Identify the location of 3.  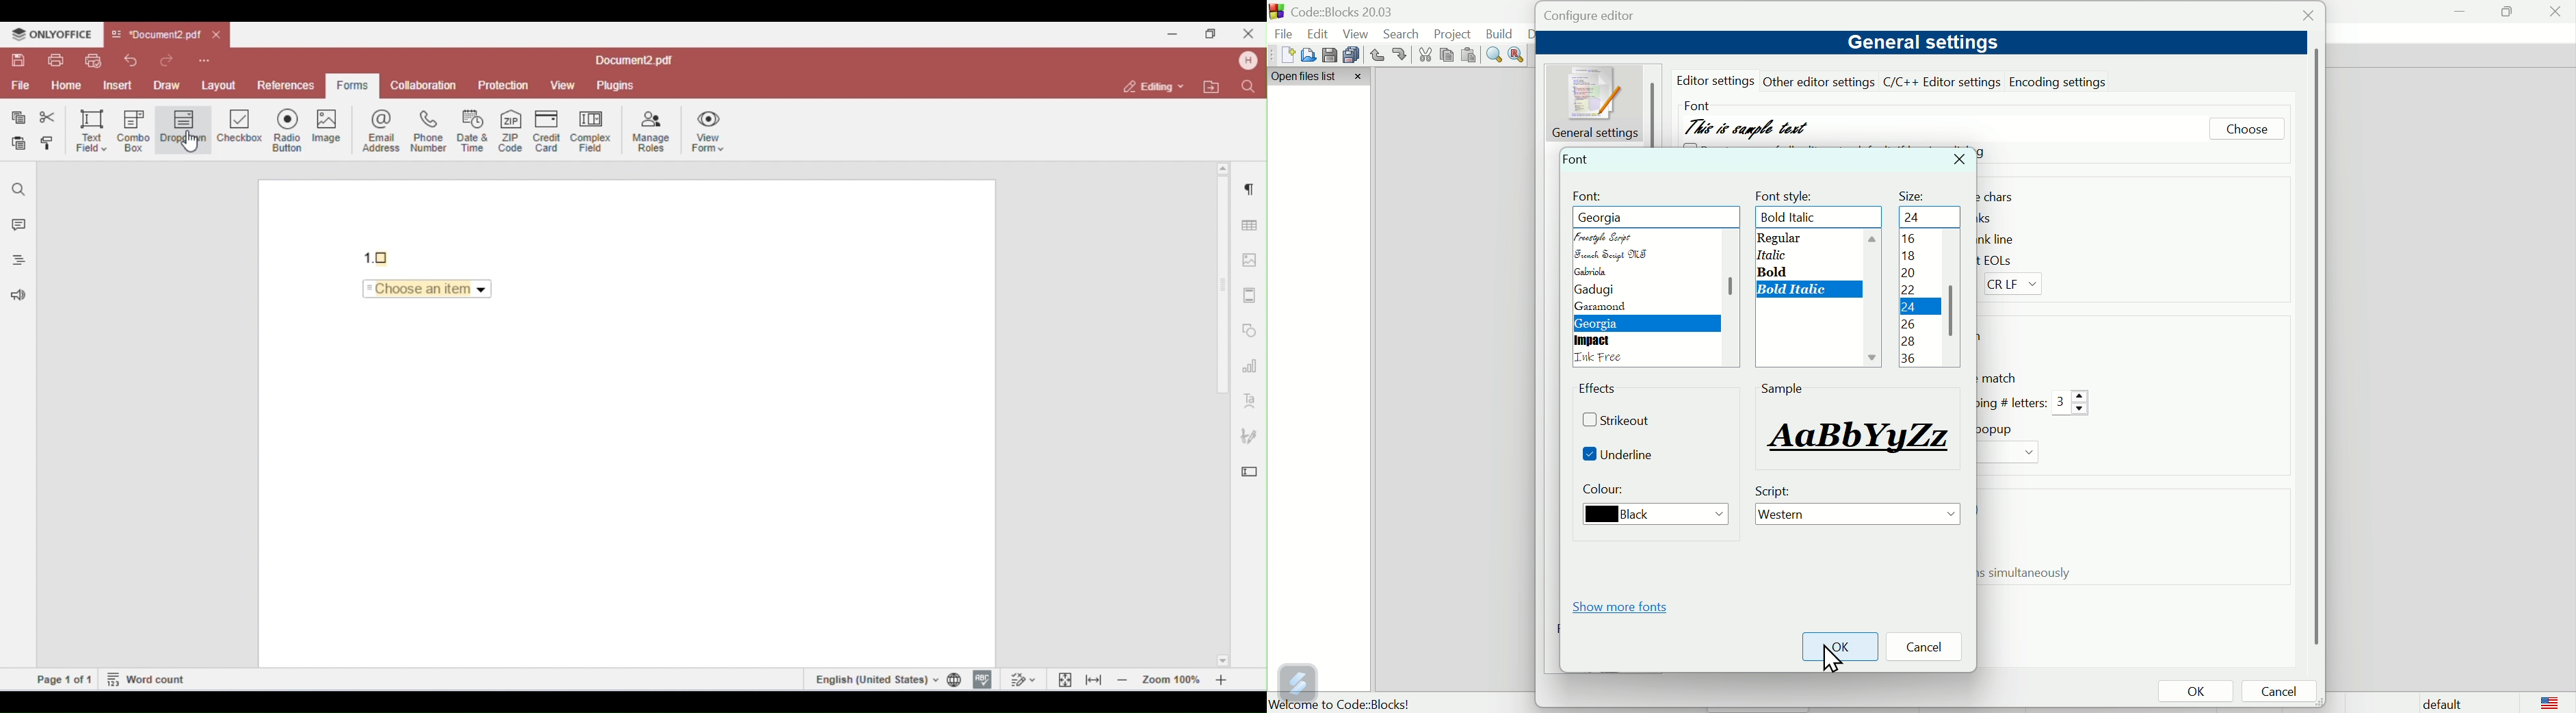
(2072, 404).